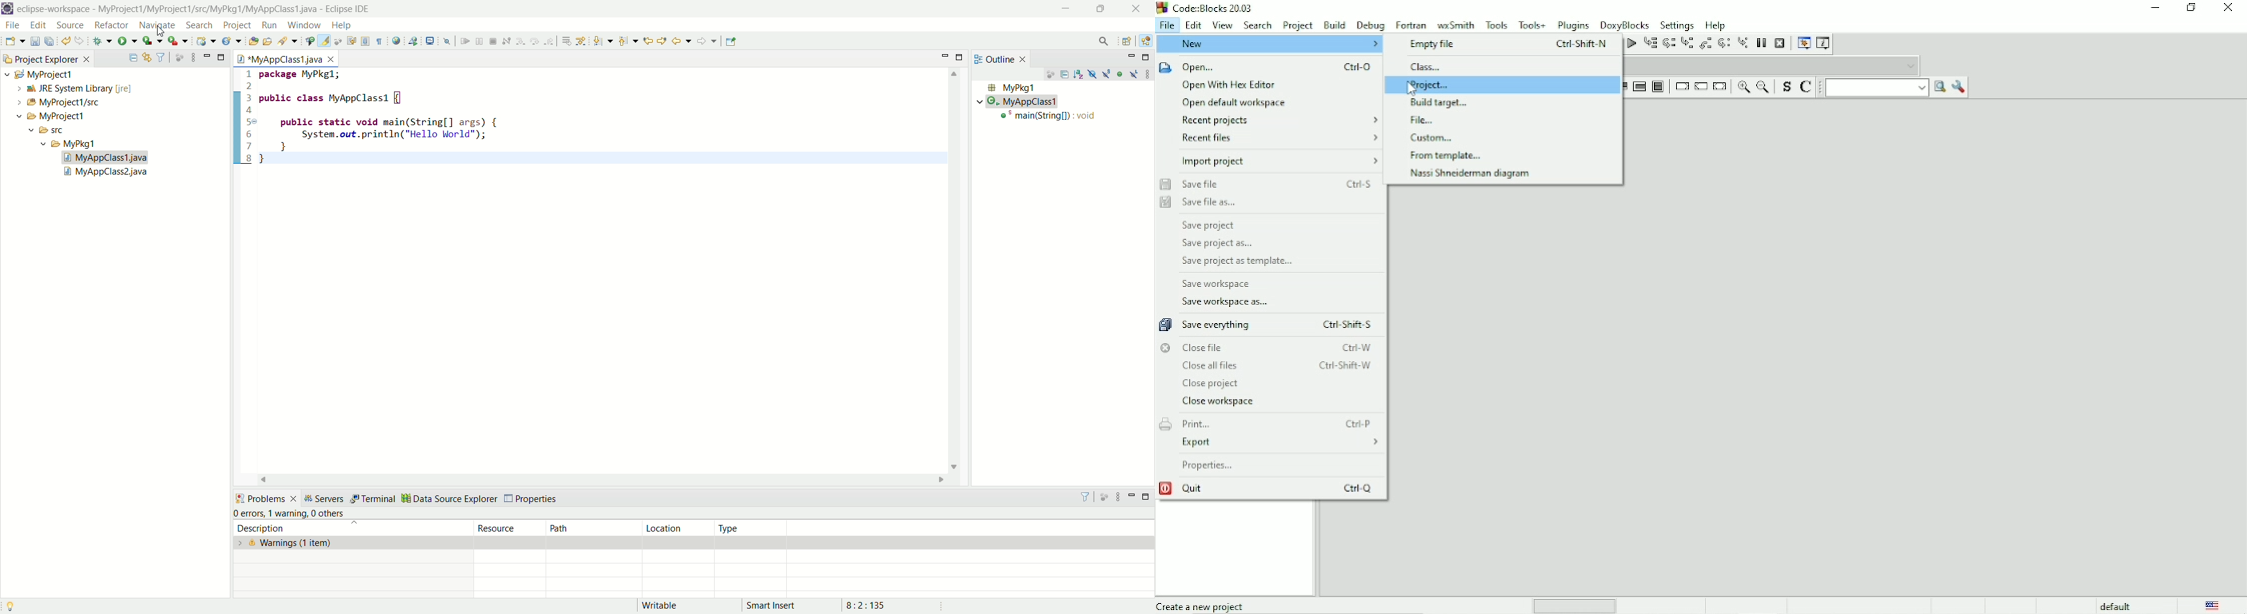  Describe the element at coordinates (1780, 43) in the screenshot. I see `Stop debugger` at that location.